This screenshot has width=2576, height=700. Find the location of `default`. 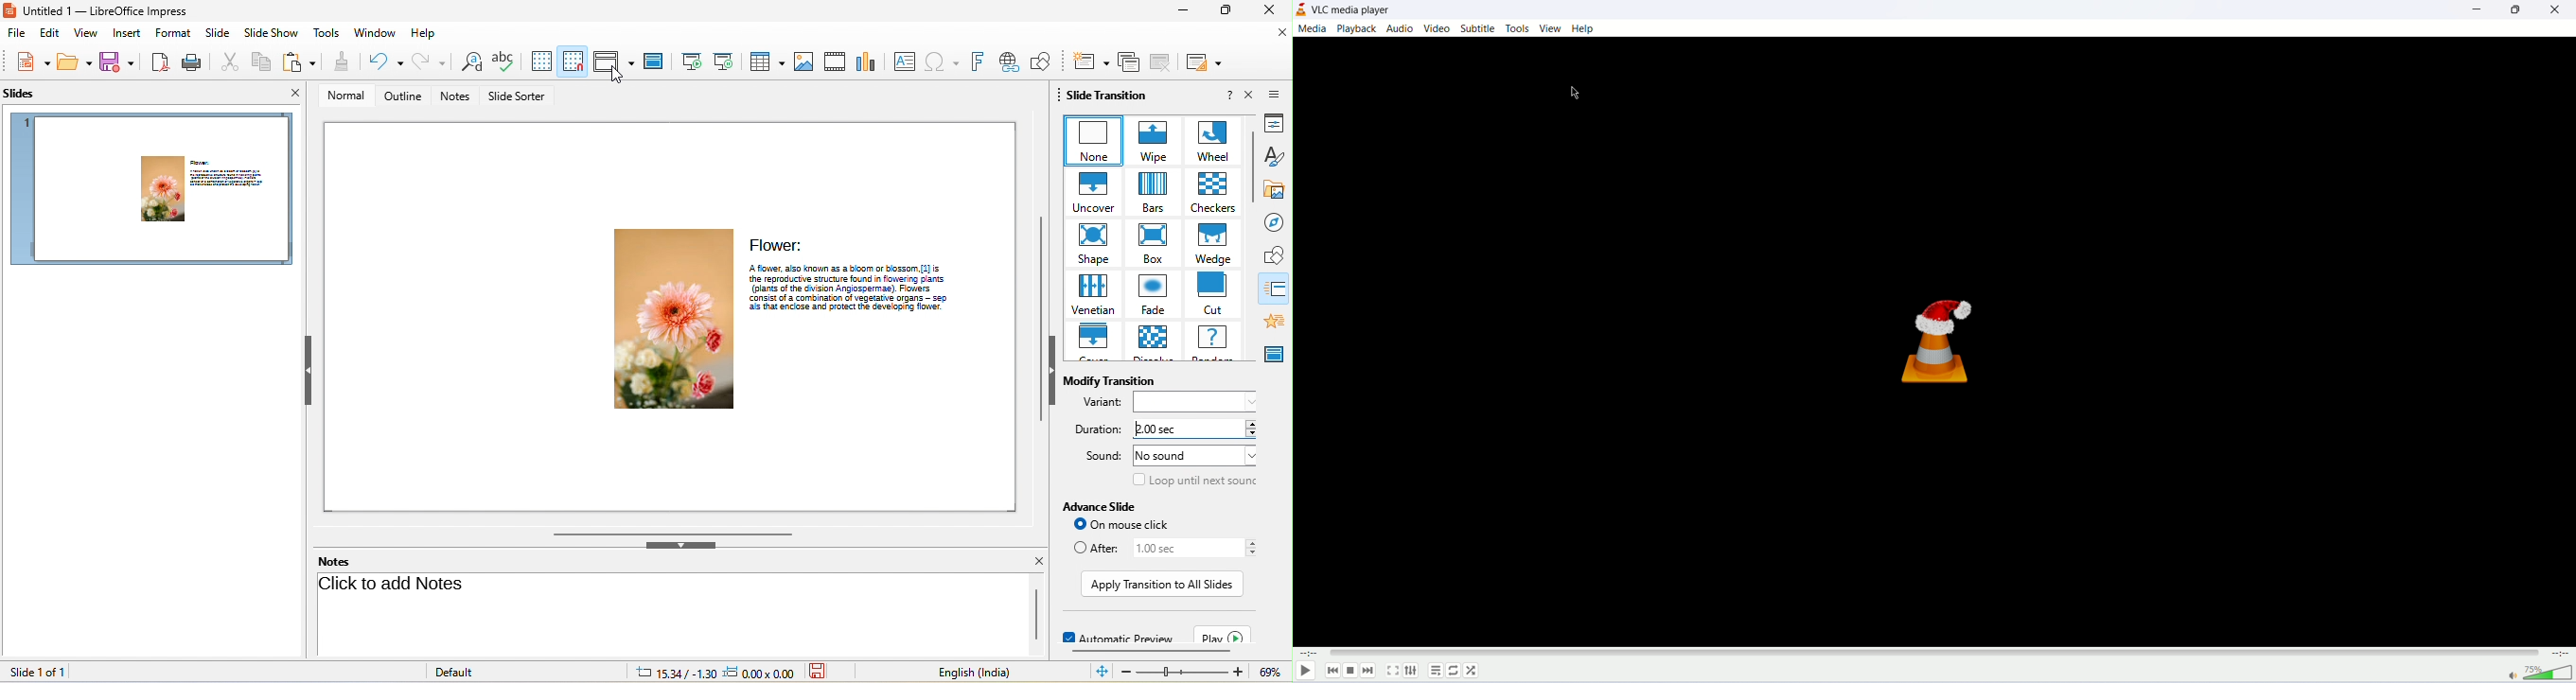

default is located at coordinates (482, 673).